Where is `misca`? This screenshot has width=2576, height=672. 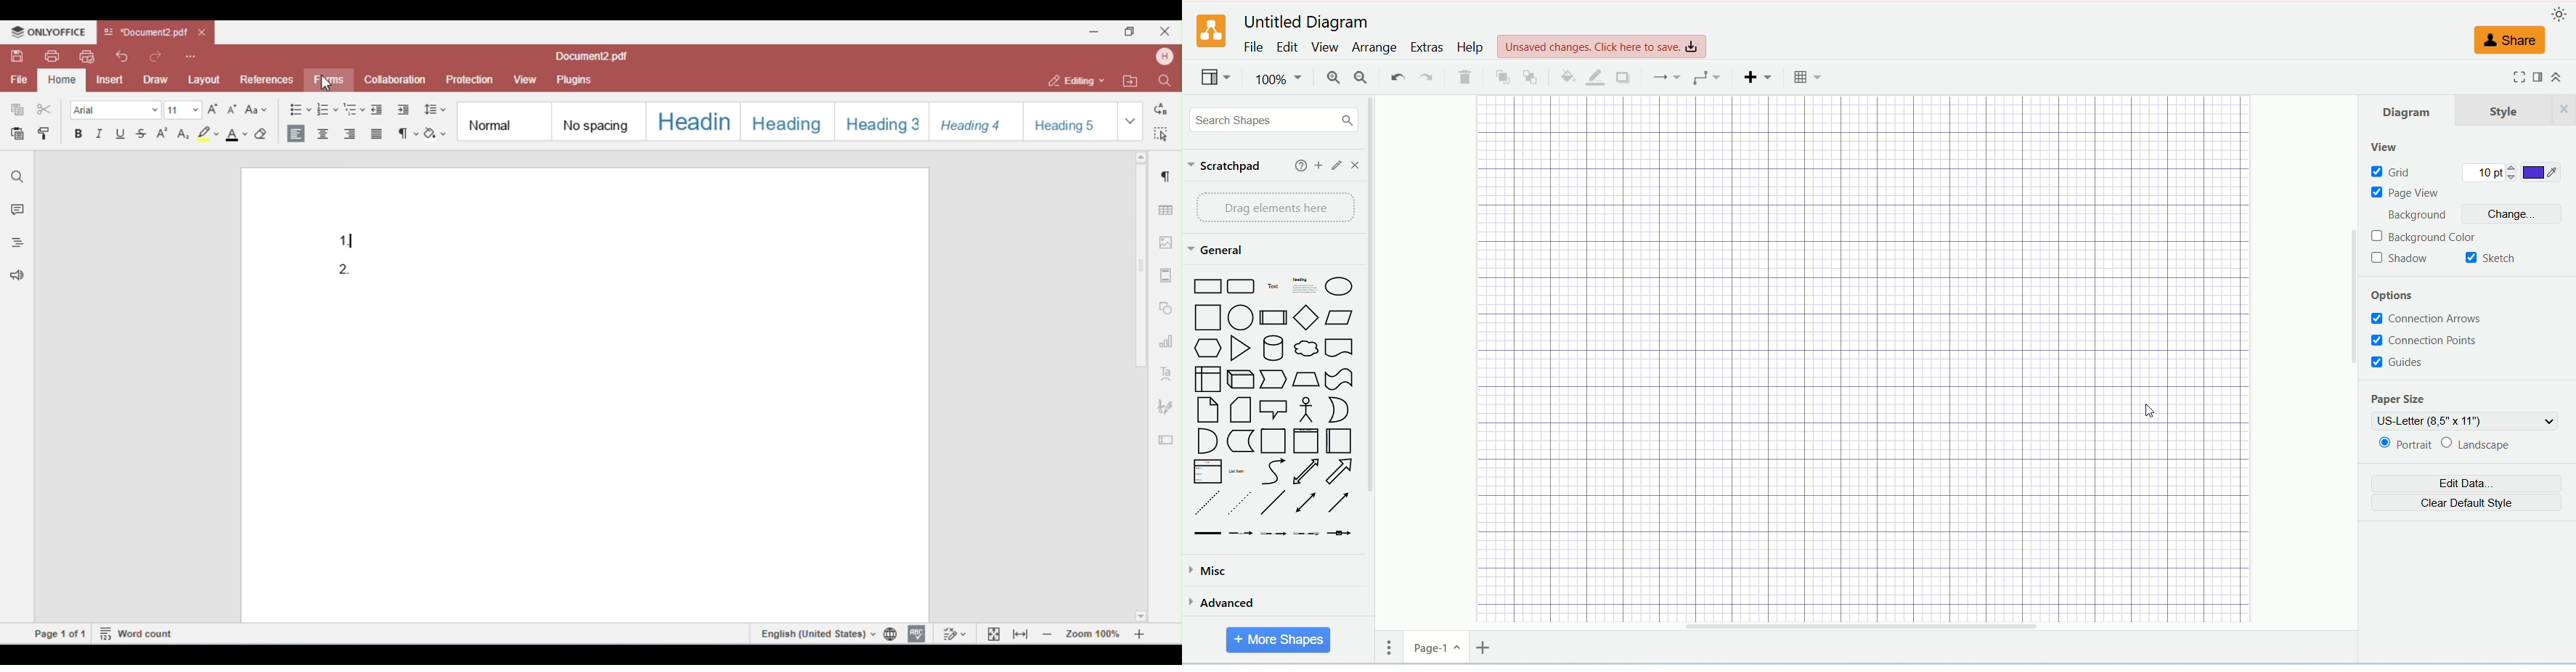 misca is located at coordinates (1212, 571).